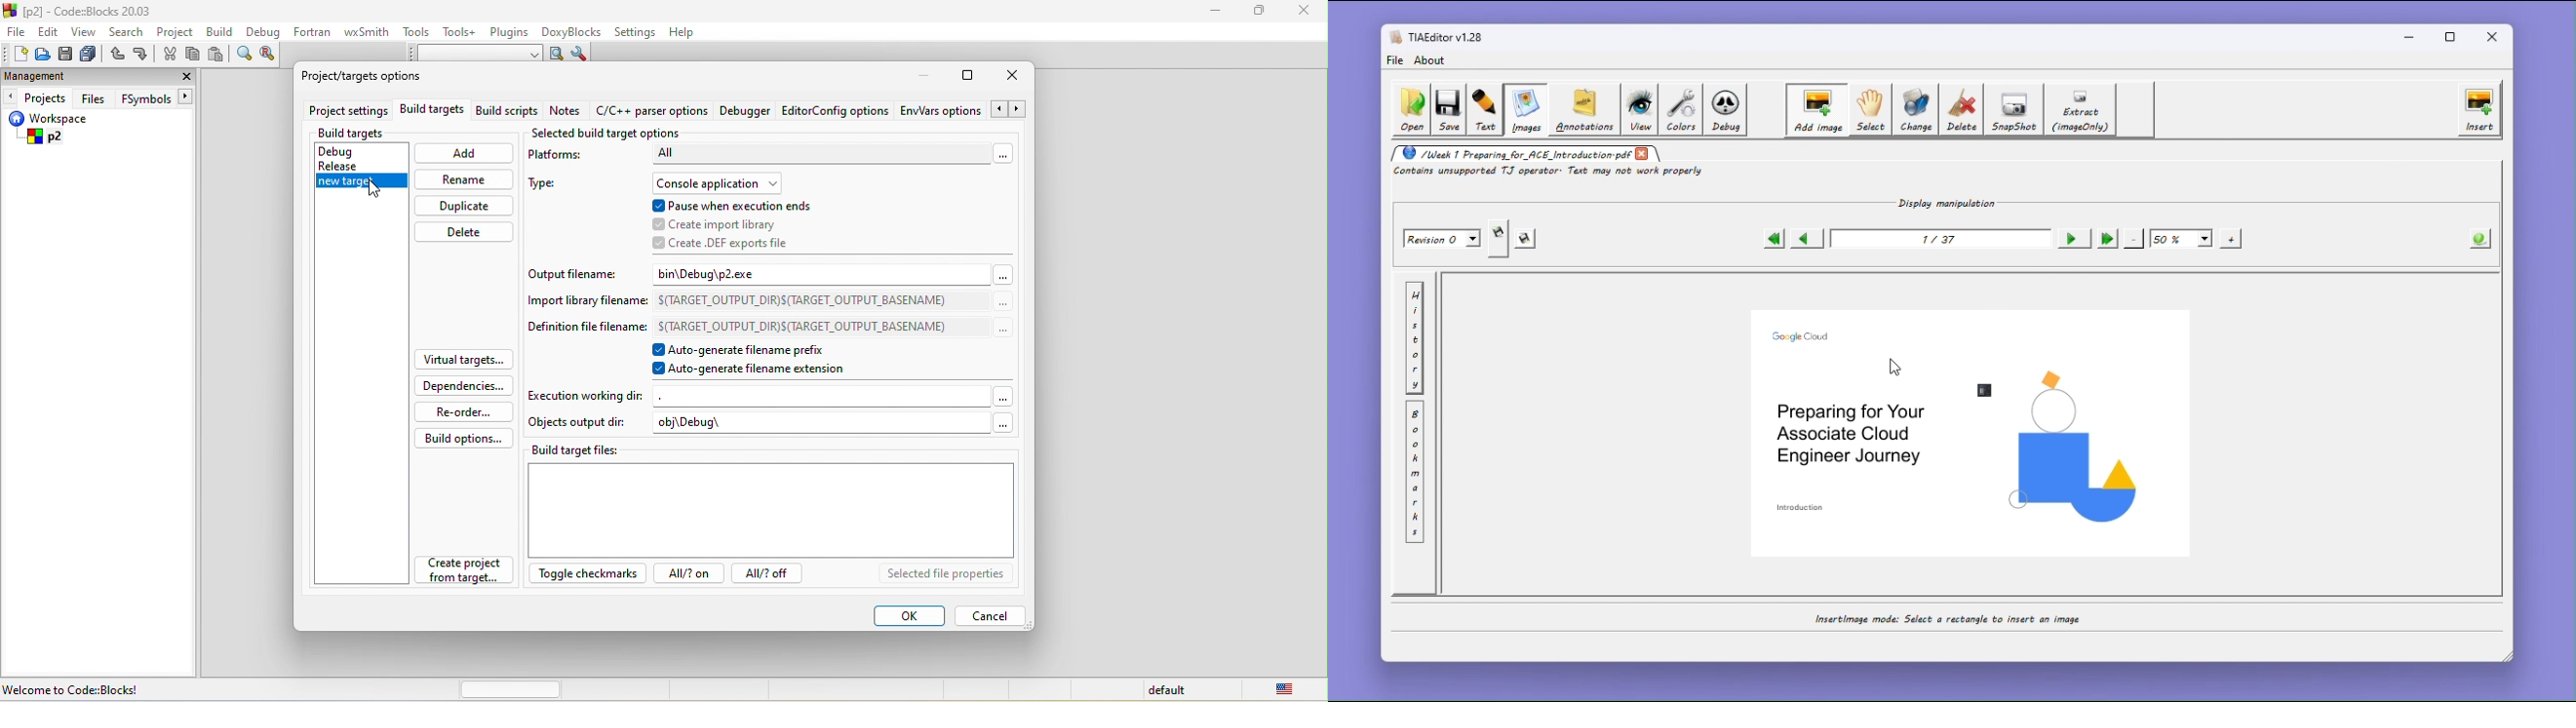 The height and width of the screenshot is (728, 2576). Describe the element at coordinates (1582, 109) in the screenshot. I see `Annotations ` at that location.